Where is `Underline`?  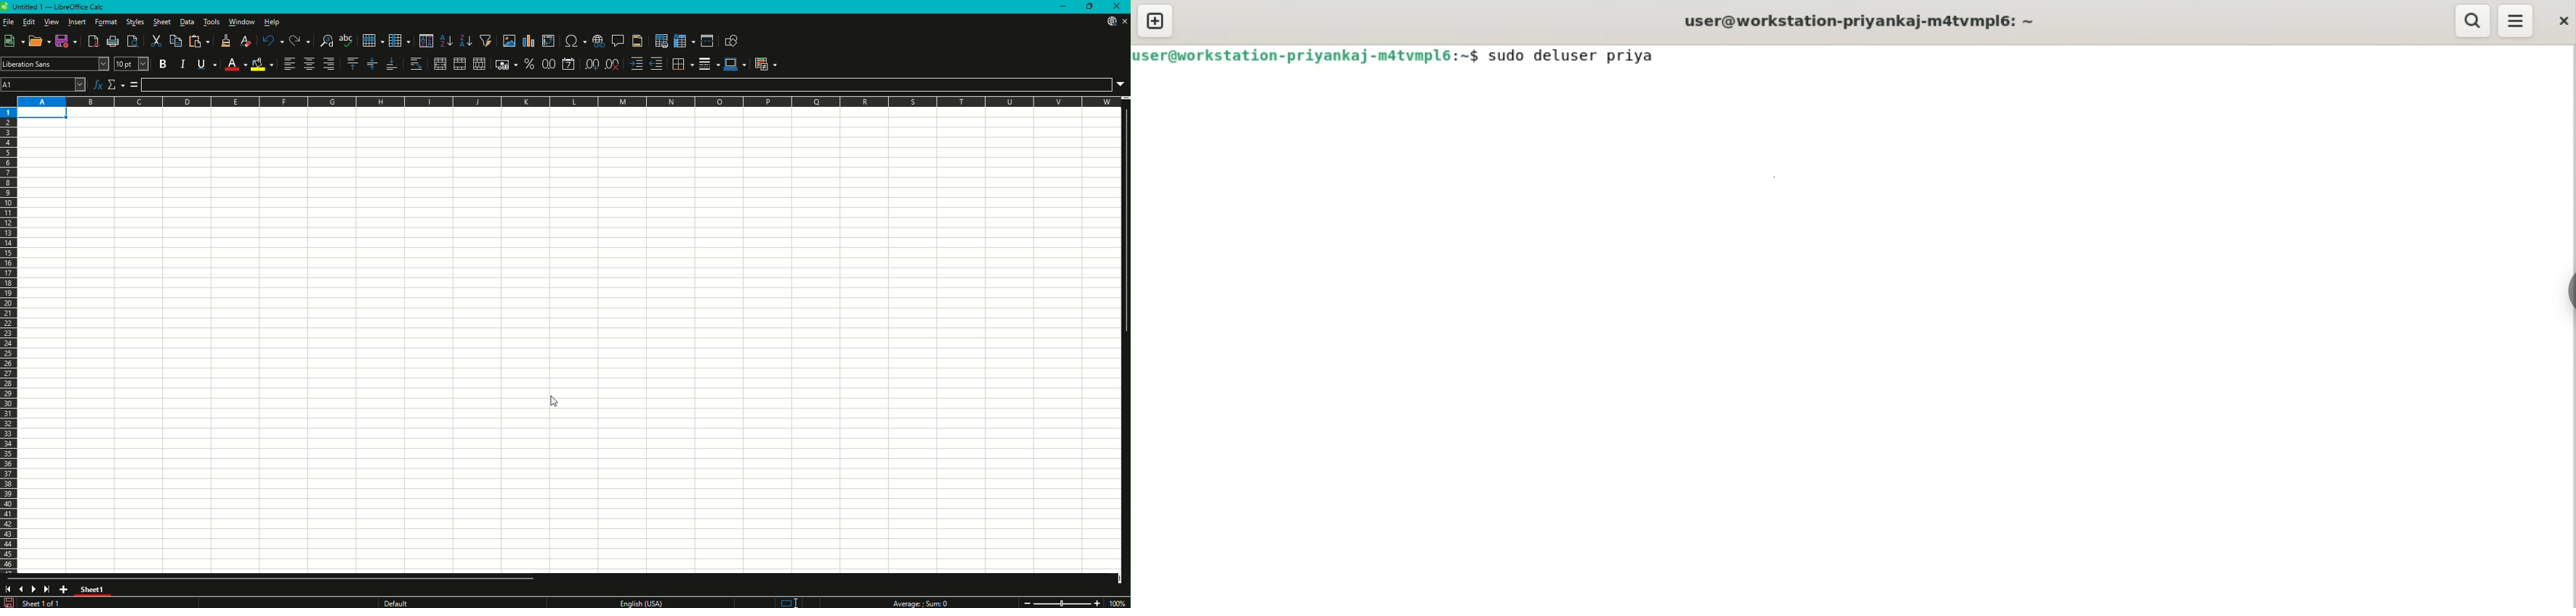 Underline is located at coordinates (207, 64).